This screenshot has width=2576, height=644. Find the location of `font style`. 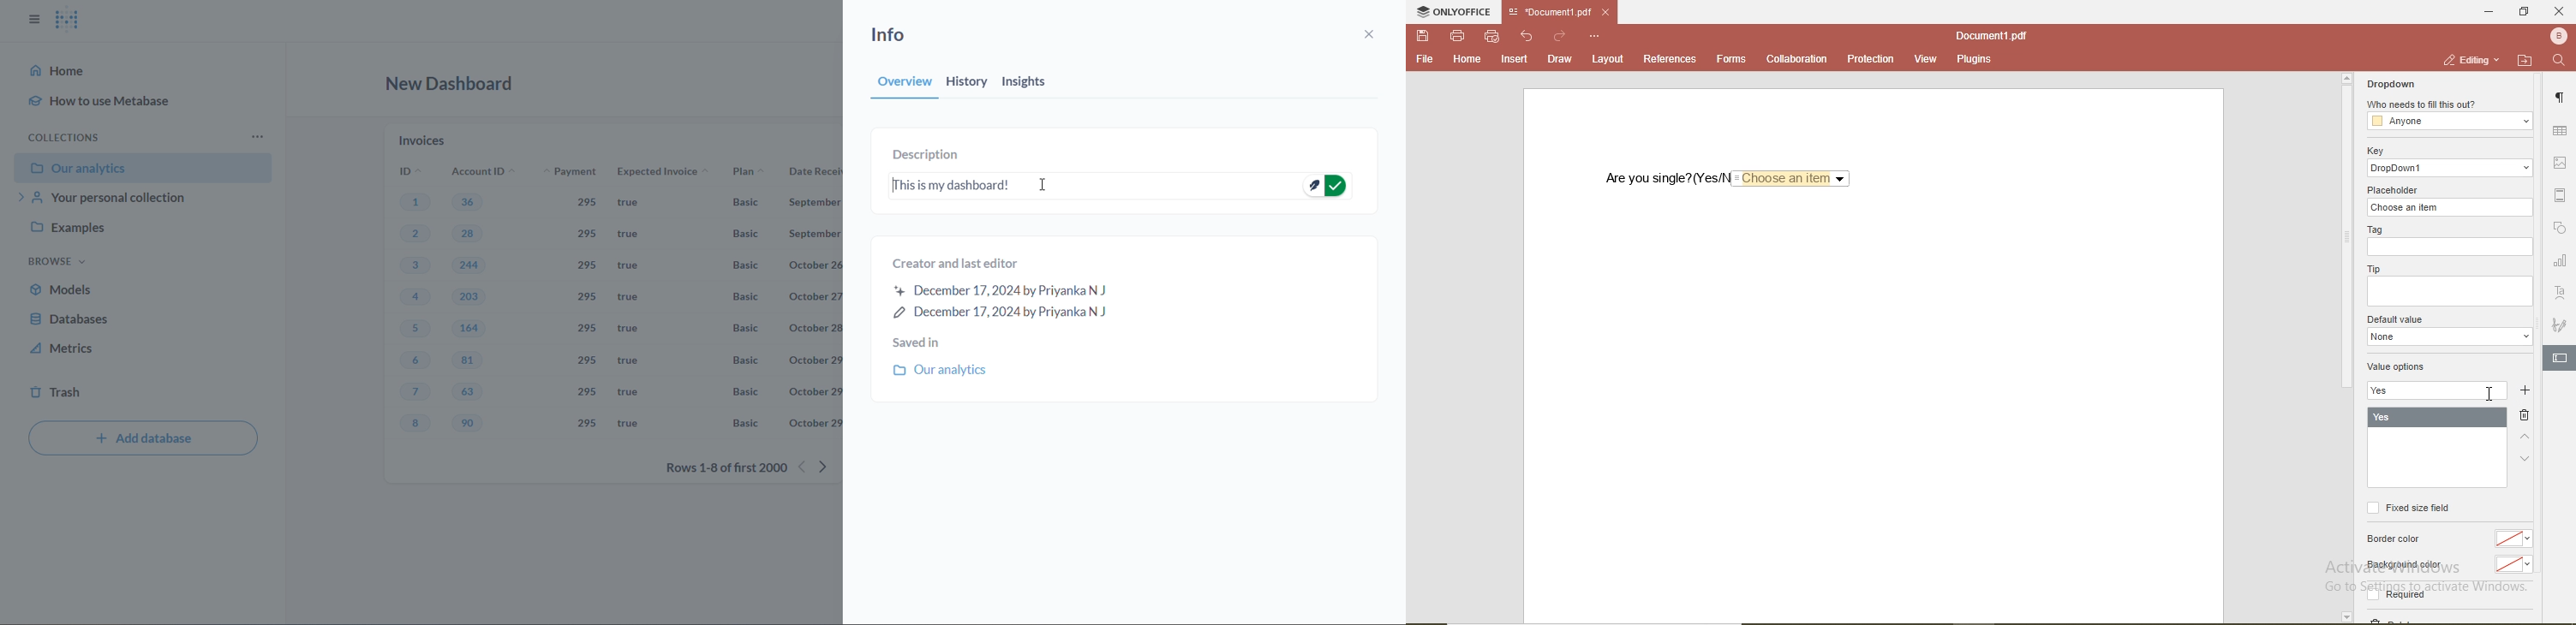

font style is located at coordinates (2562, 292).